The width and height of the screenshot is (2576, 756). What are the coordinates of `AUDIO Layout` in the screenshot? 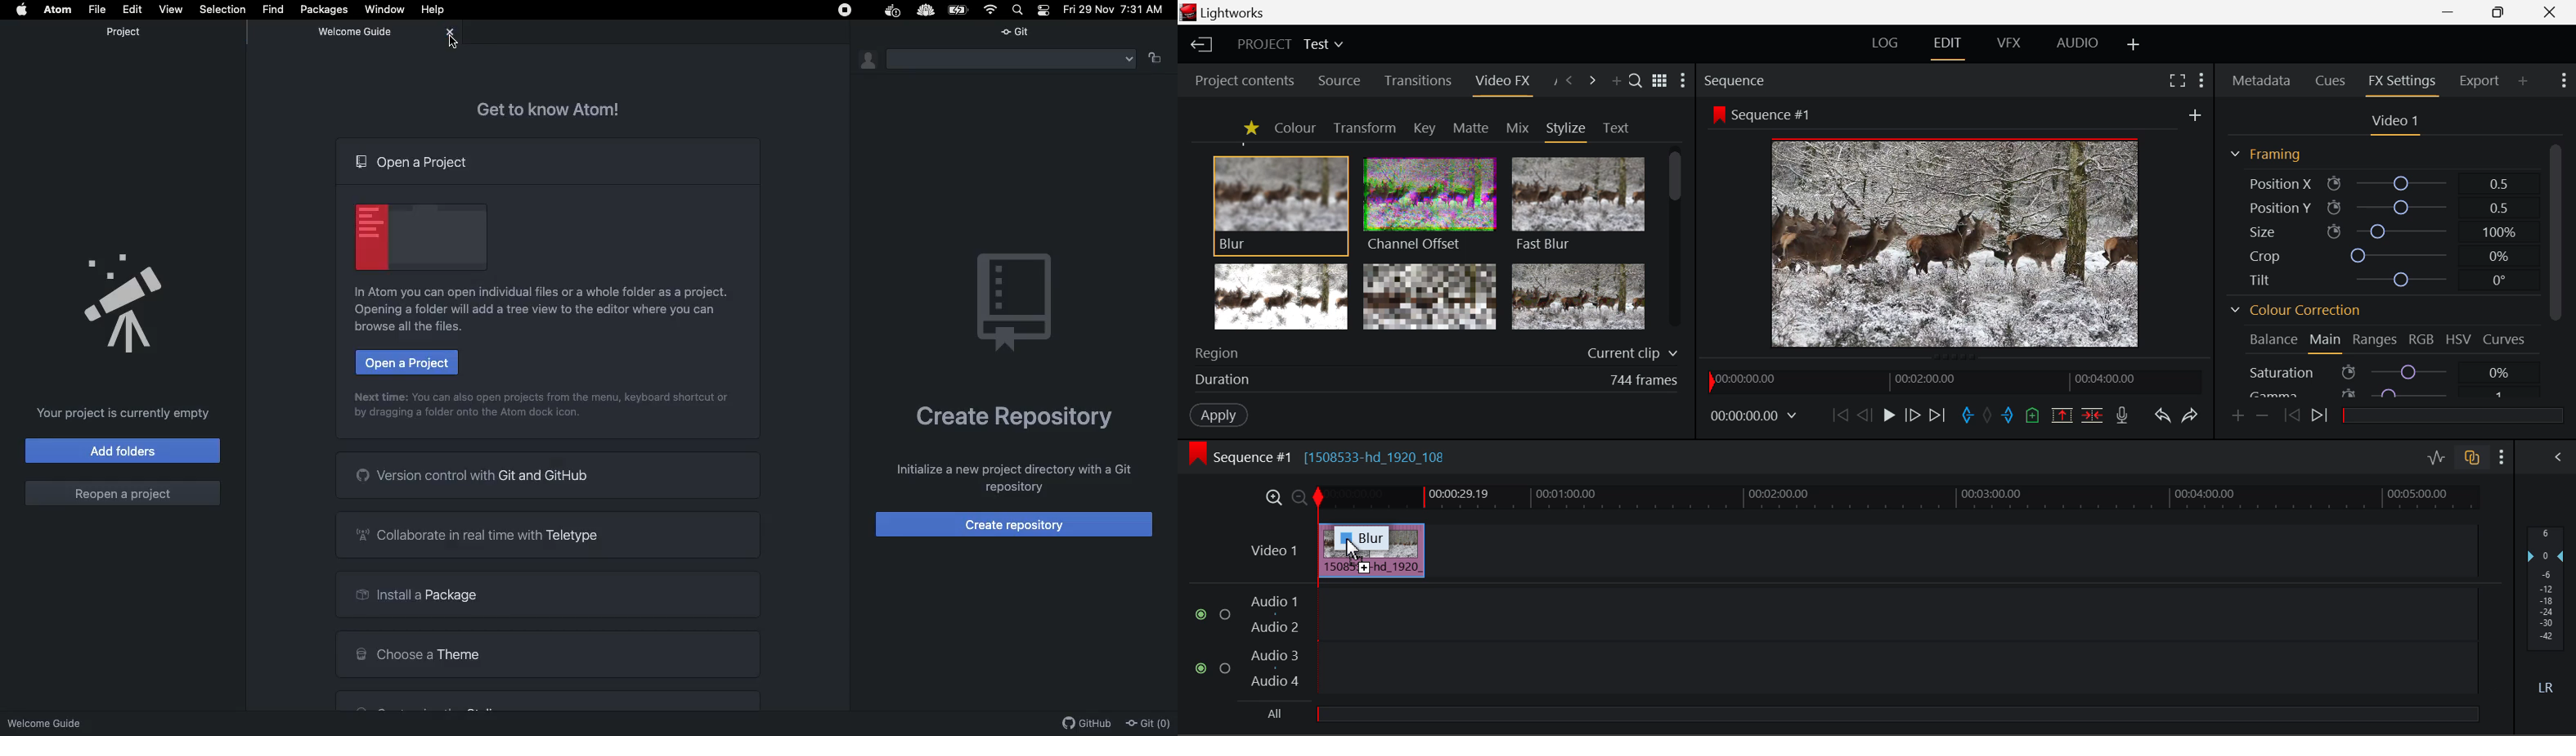 It's located at (2077, 44).